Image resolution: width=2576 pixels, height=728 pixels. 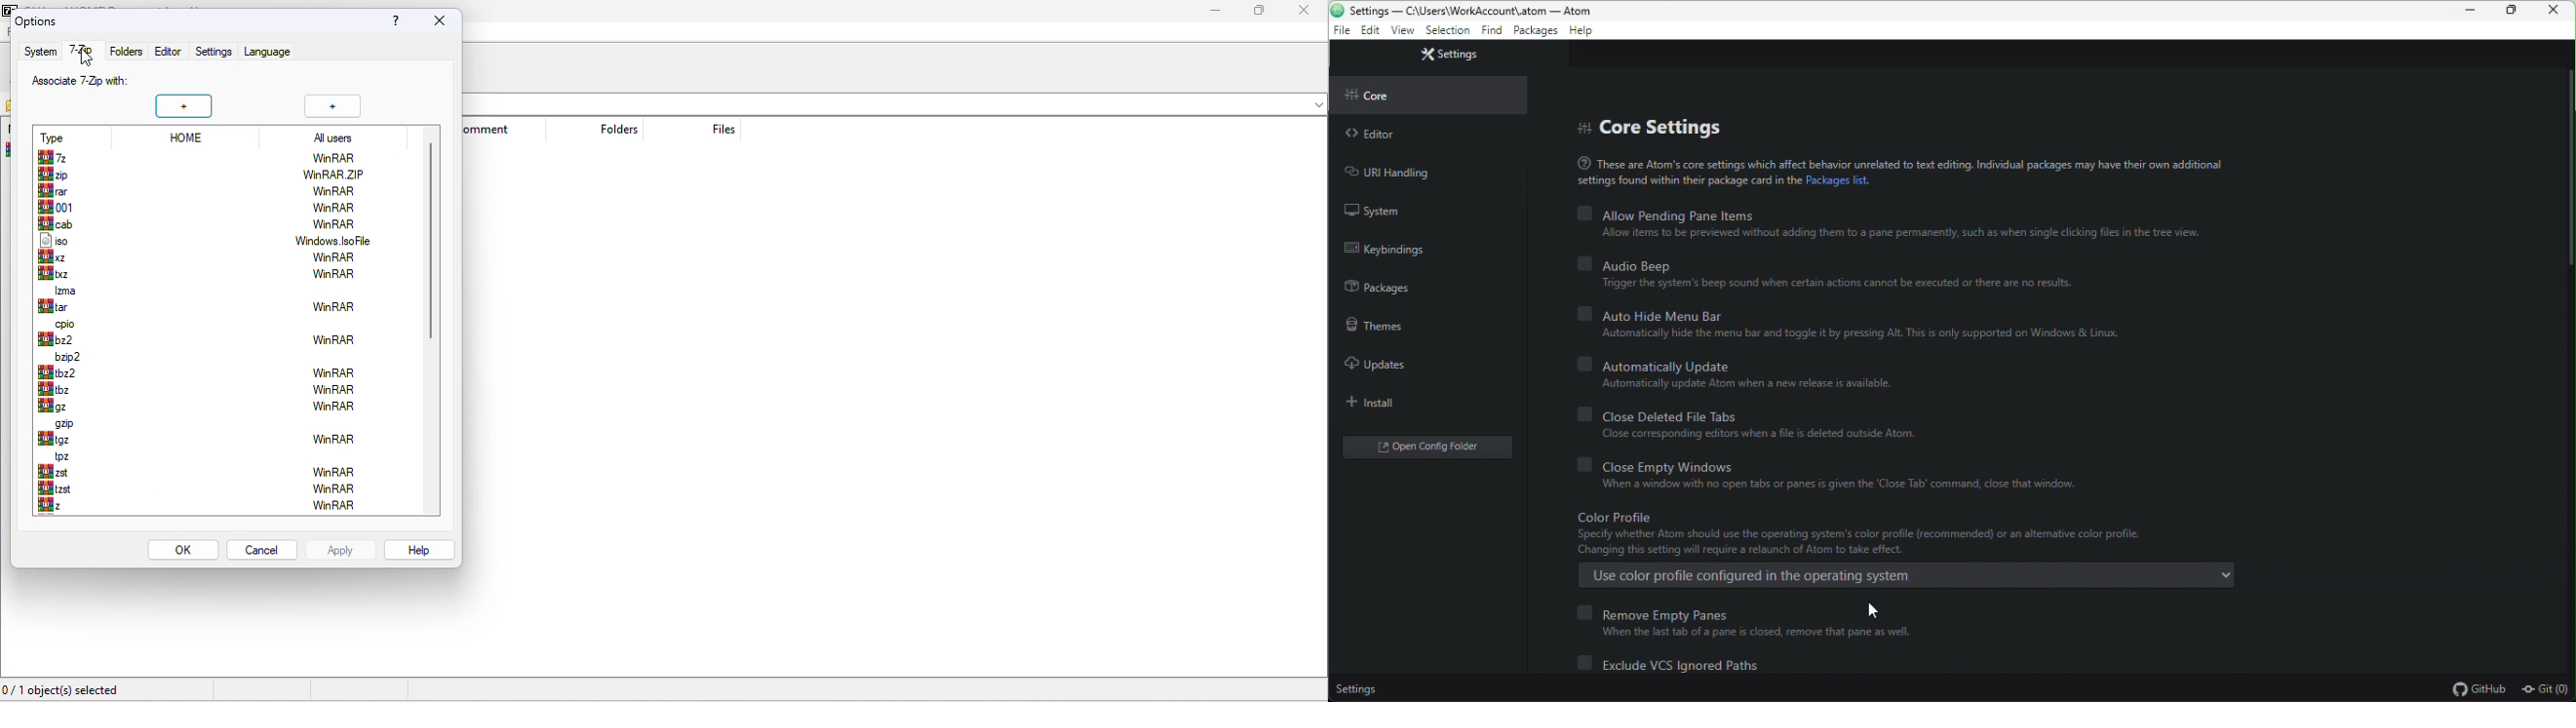 I want to click on Automatically update, so click(x=1741, y=374).